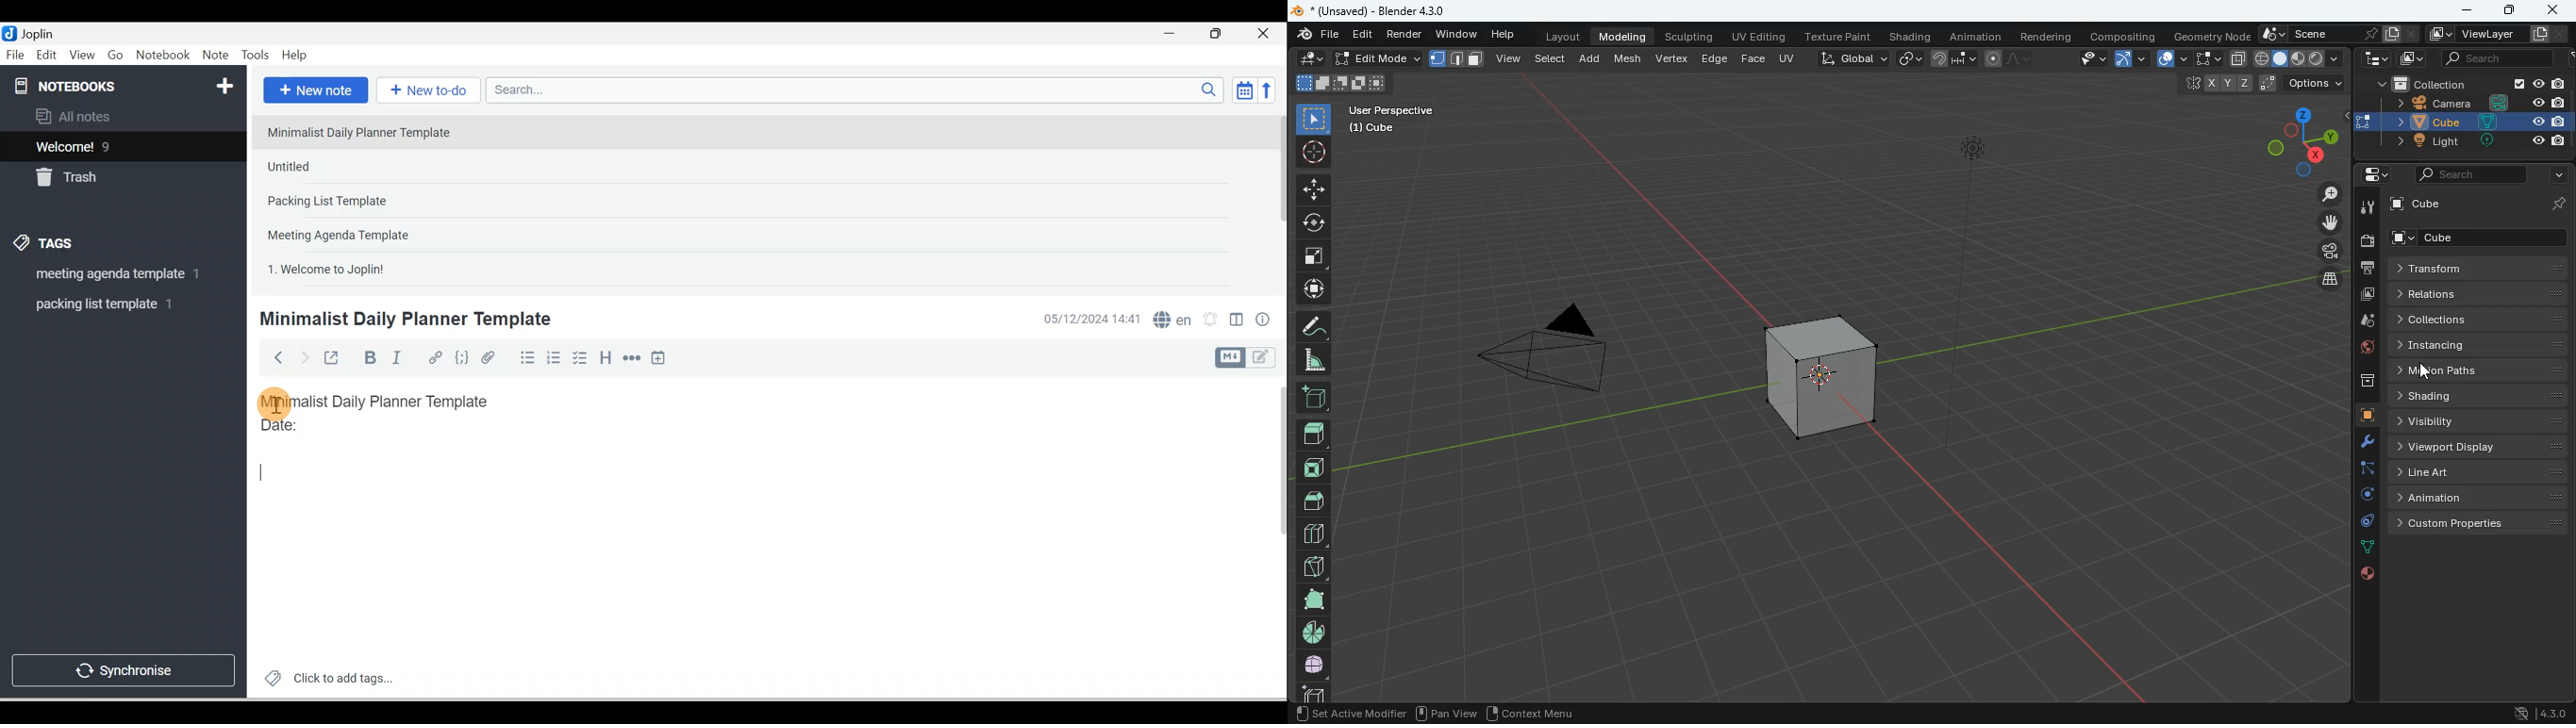 This screenshot has width=2576, height=728. What do you see at coordinates (1505, 36) in the screenshot?
I see `help` at bounding box center [1505, 36].